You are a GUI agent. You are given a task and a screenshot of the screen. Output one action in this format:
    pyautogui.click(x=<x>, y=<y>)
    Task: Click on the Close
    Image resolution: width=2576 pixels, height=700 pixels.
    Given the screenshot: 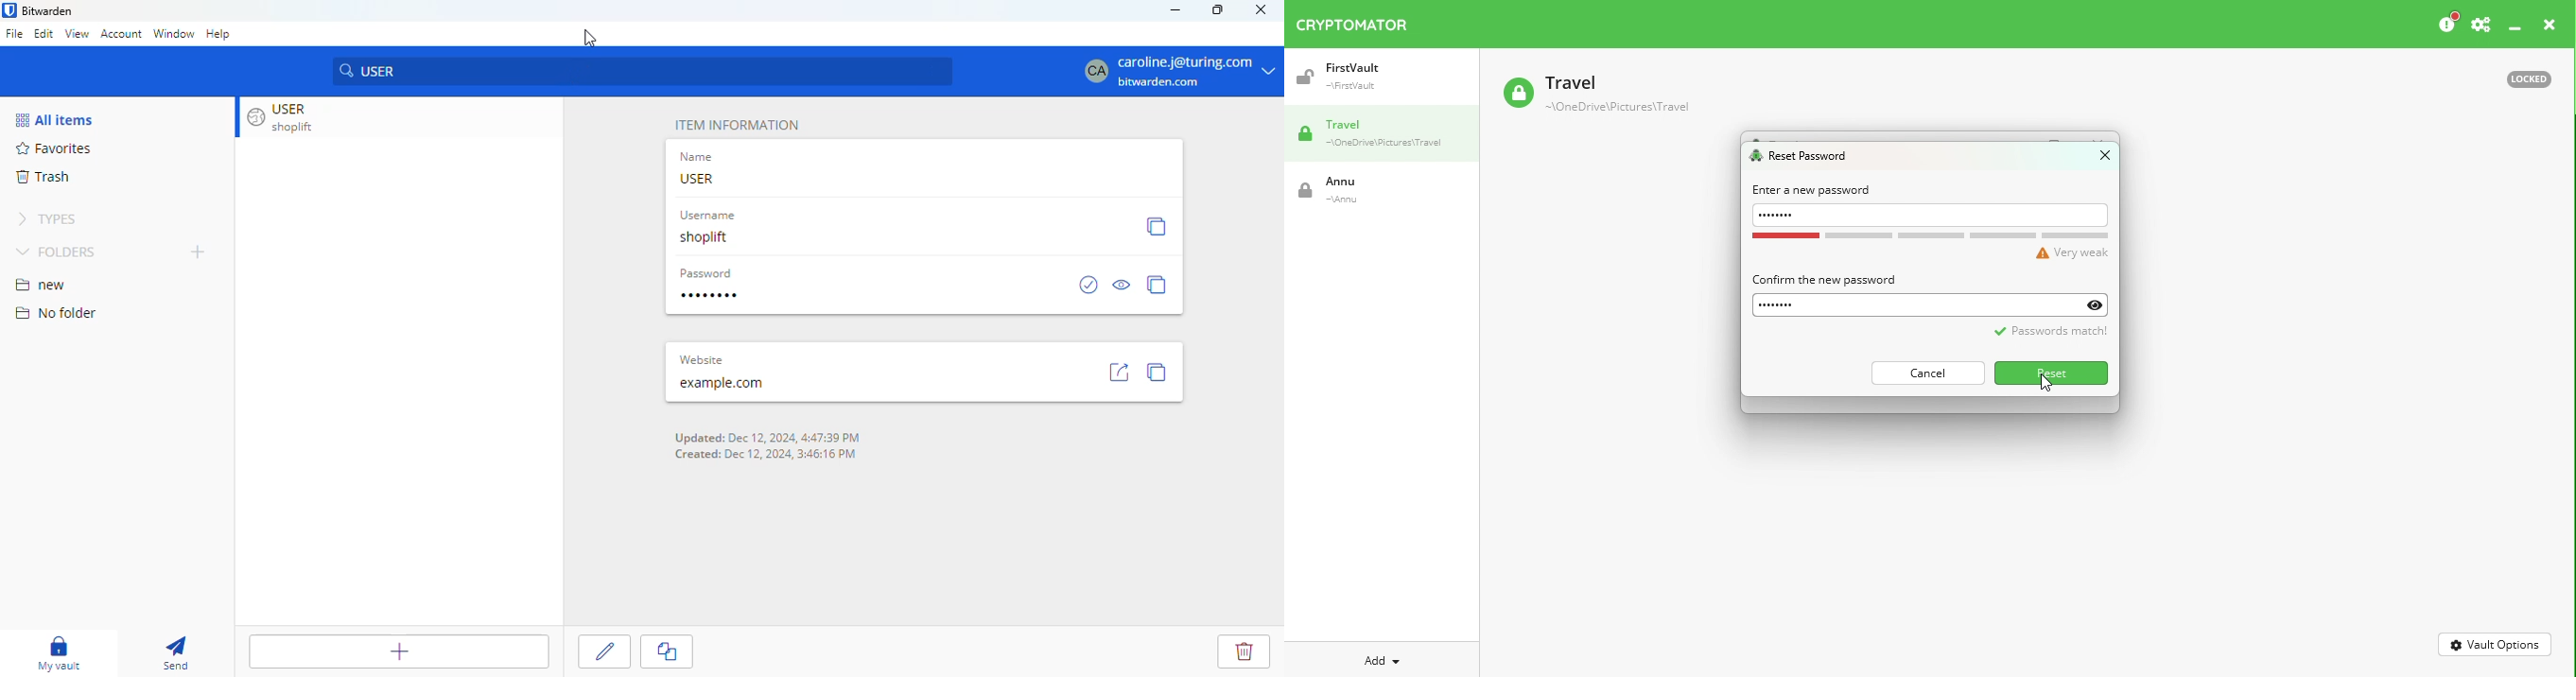 What is the action you would take?
    pyautogui.click(x=2550, y=27)
    